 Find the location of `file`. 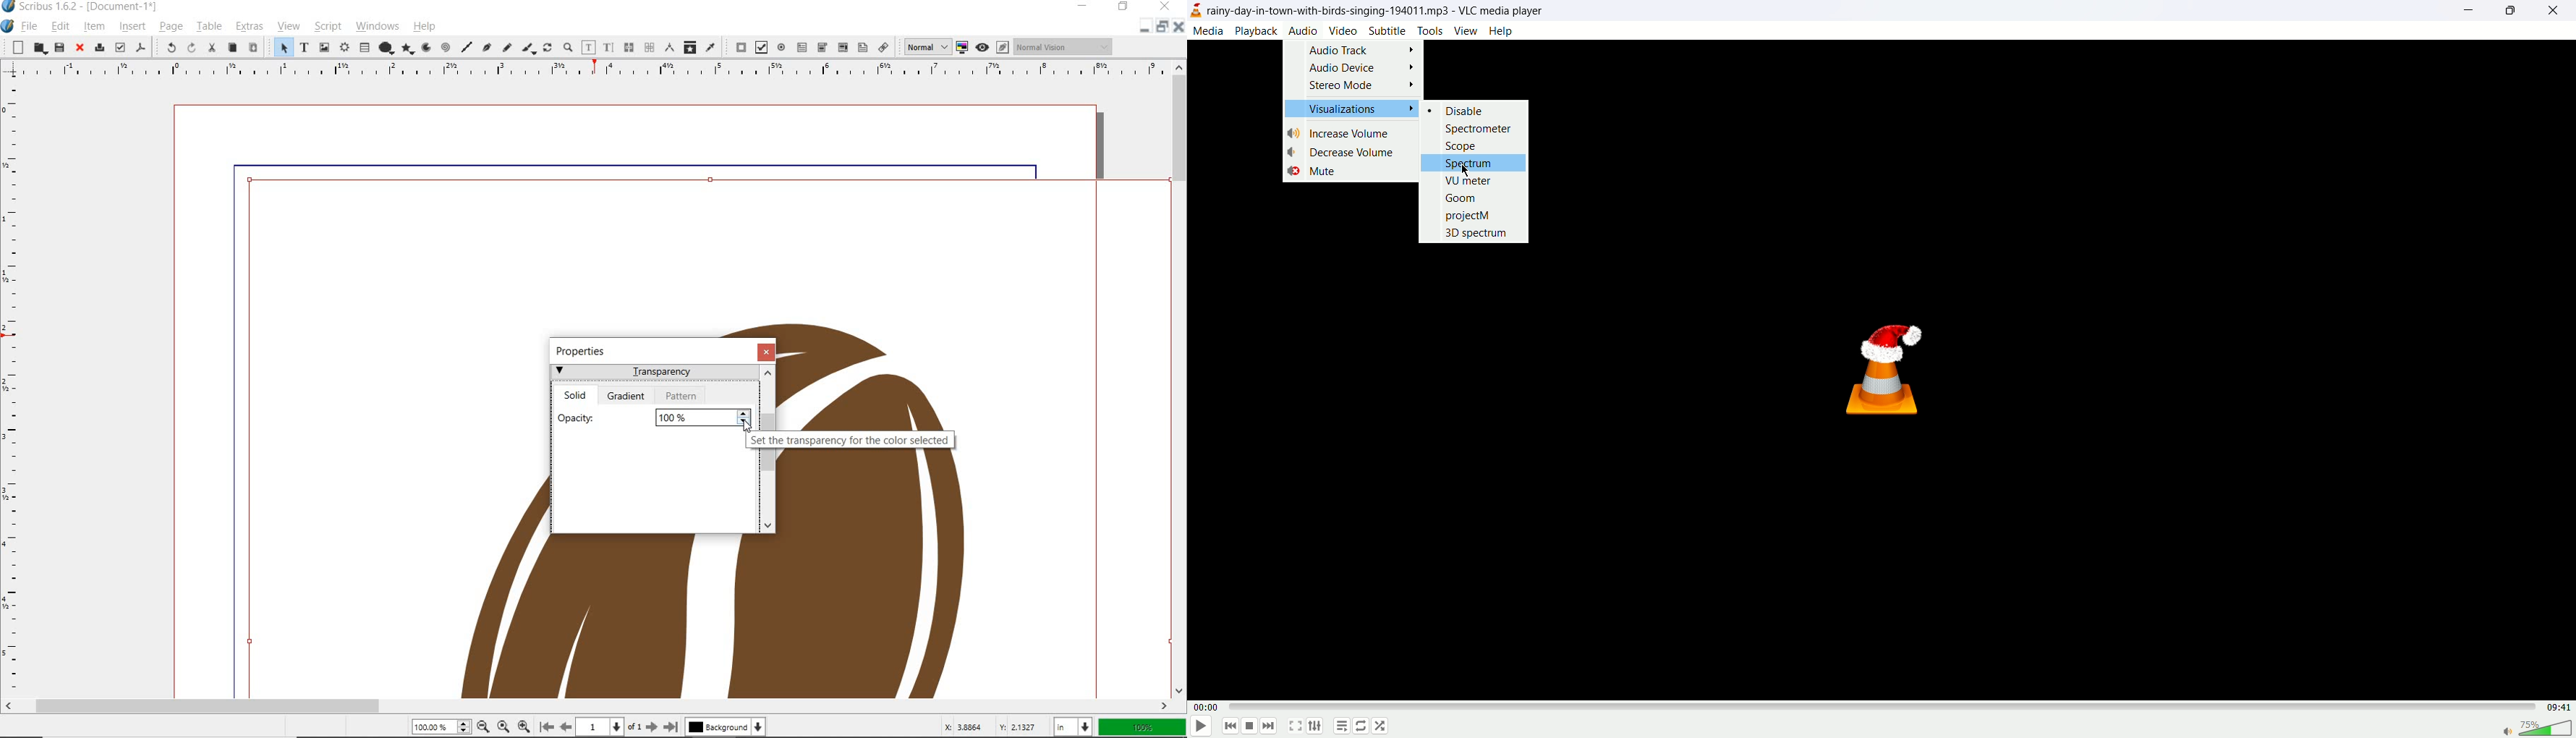

file is located at coordinates (32, 25).